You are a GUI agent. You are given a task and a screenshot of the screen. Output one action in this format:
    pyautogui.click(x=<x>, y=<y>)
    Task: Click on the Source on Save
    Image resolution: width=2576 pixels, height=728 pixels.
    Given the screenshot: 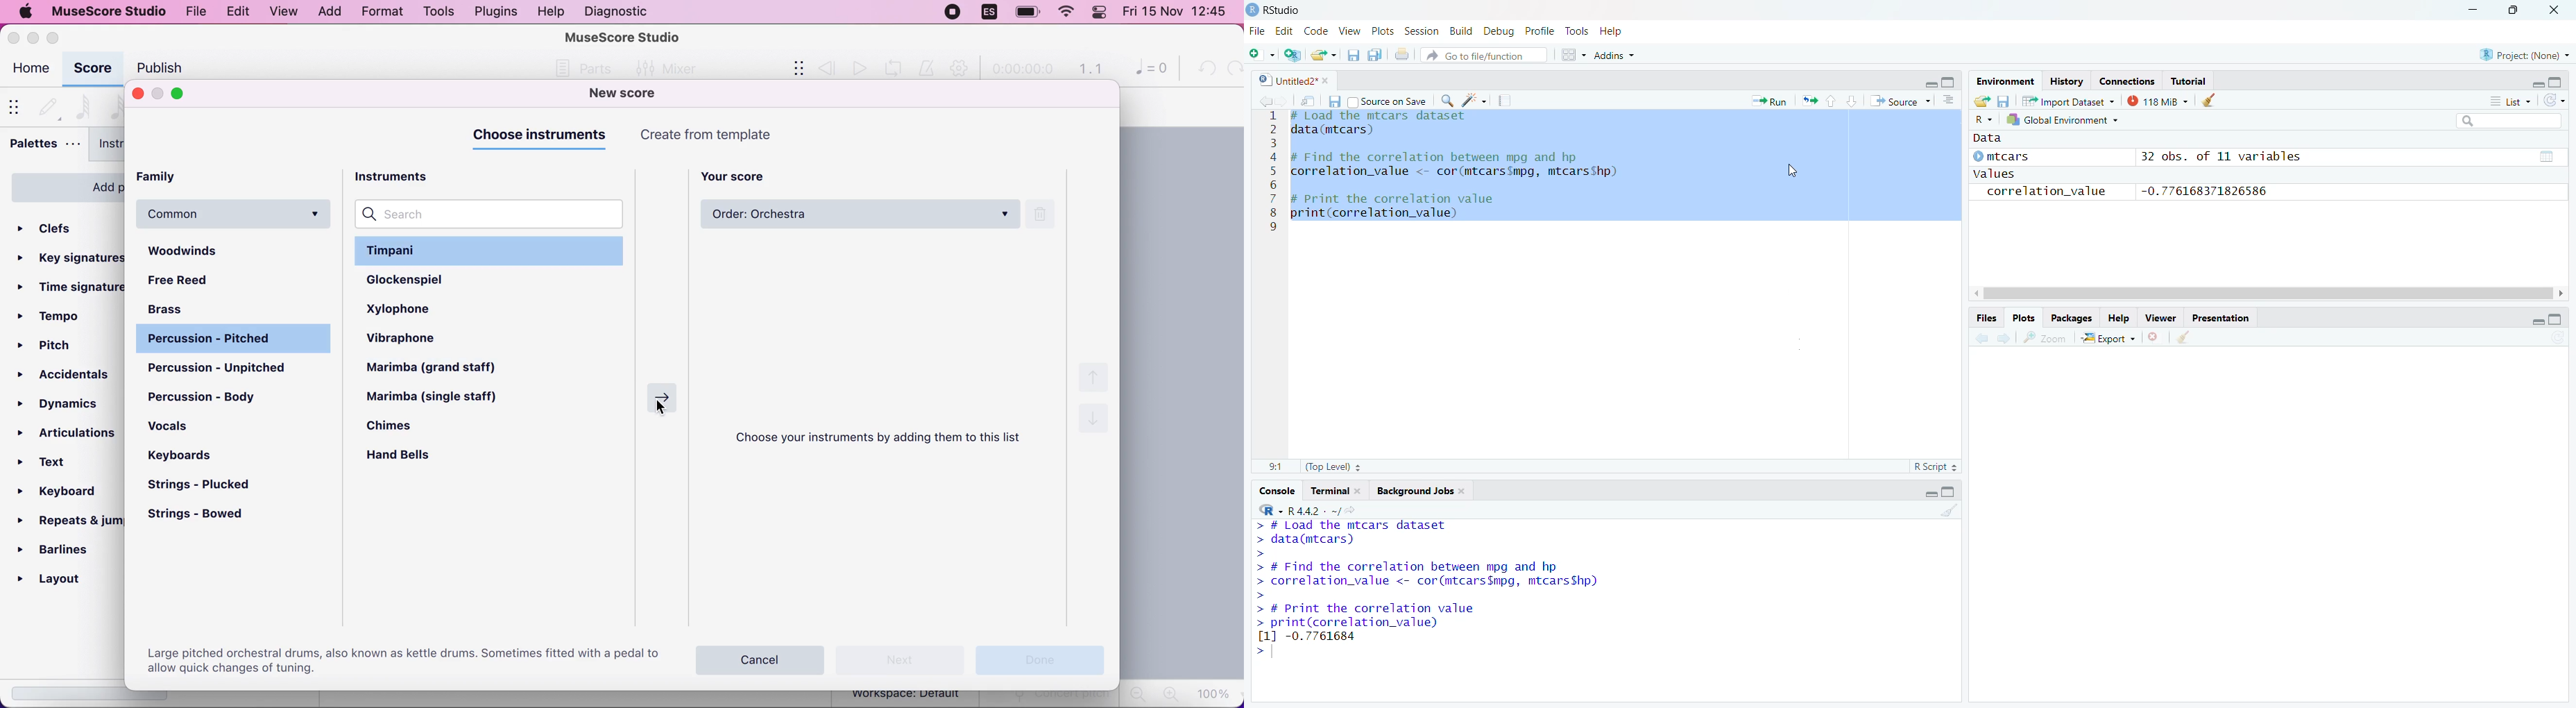 What is the action you would take?
    pyautogui.click(x=1389, y=102)
    